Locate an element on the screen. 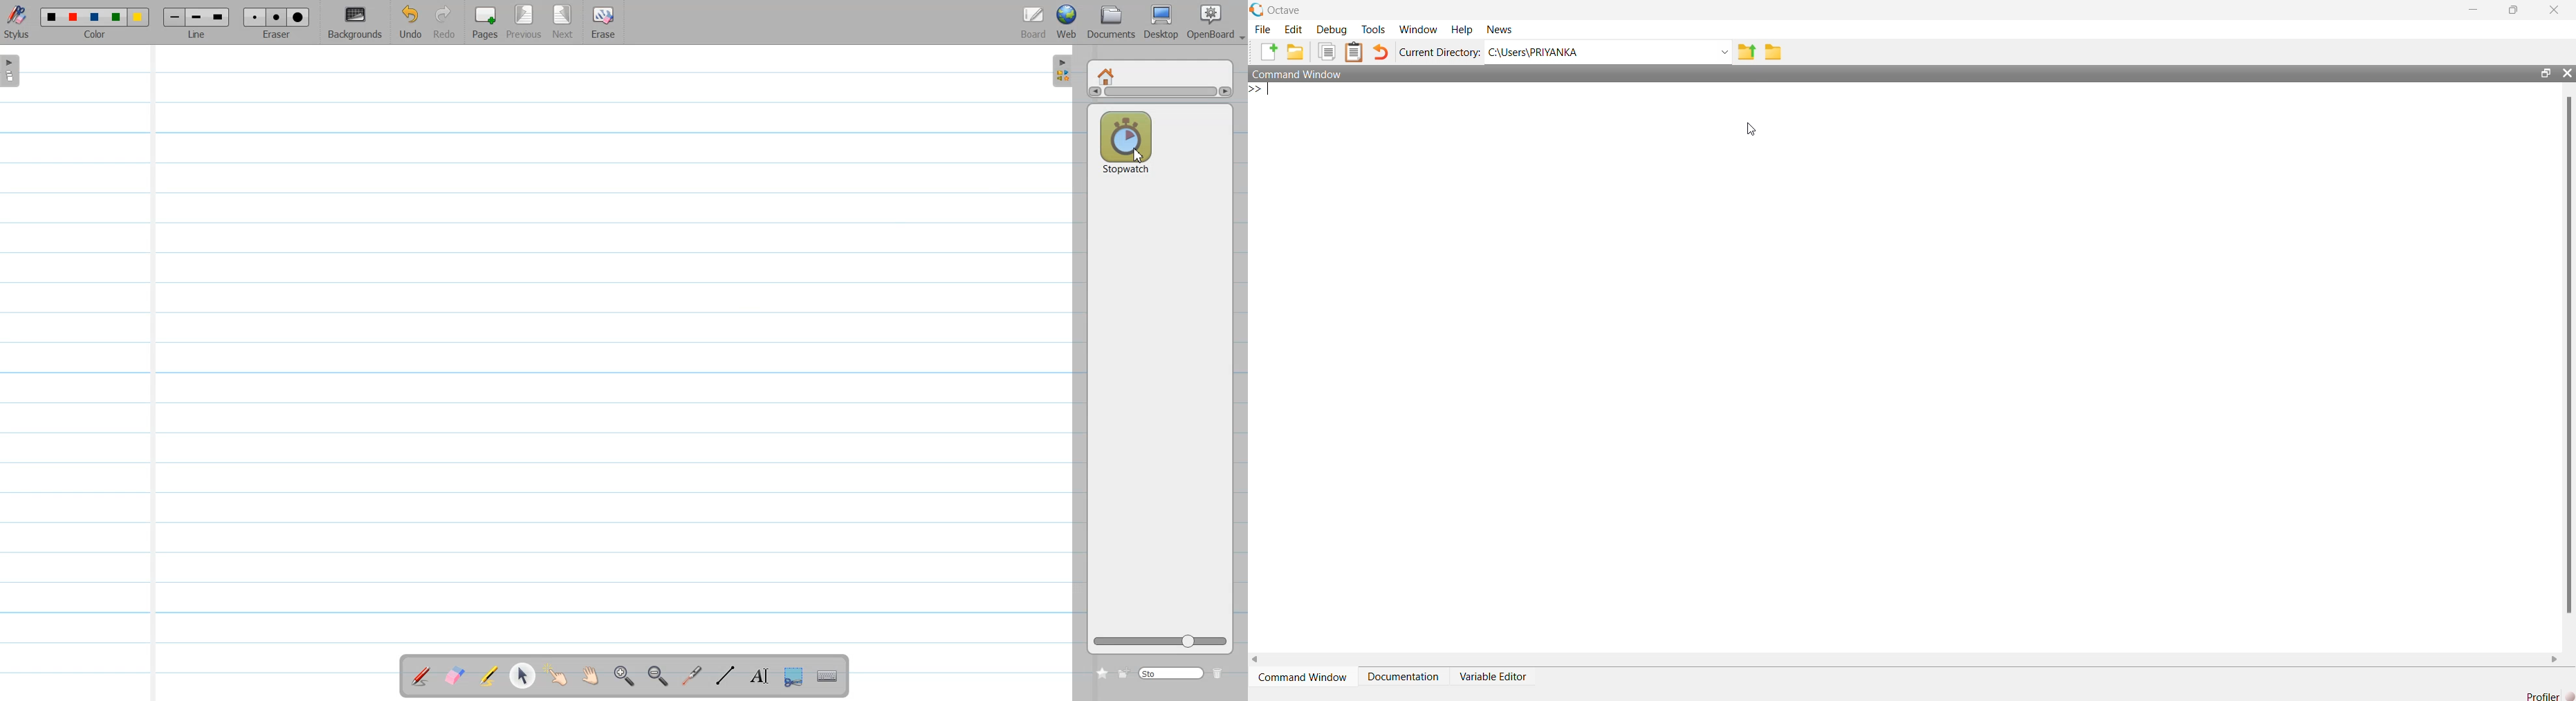  Interact with Item is located at coordinates (560, 676).